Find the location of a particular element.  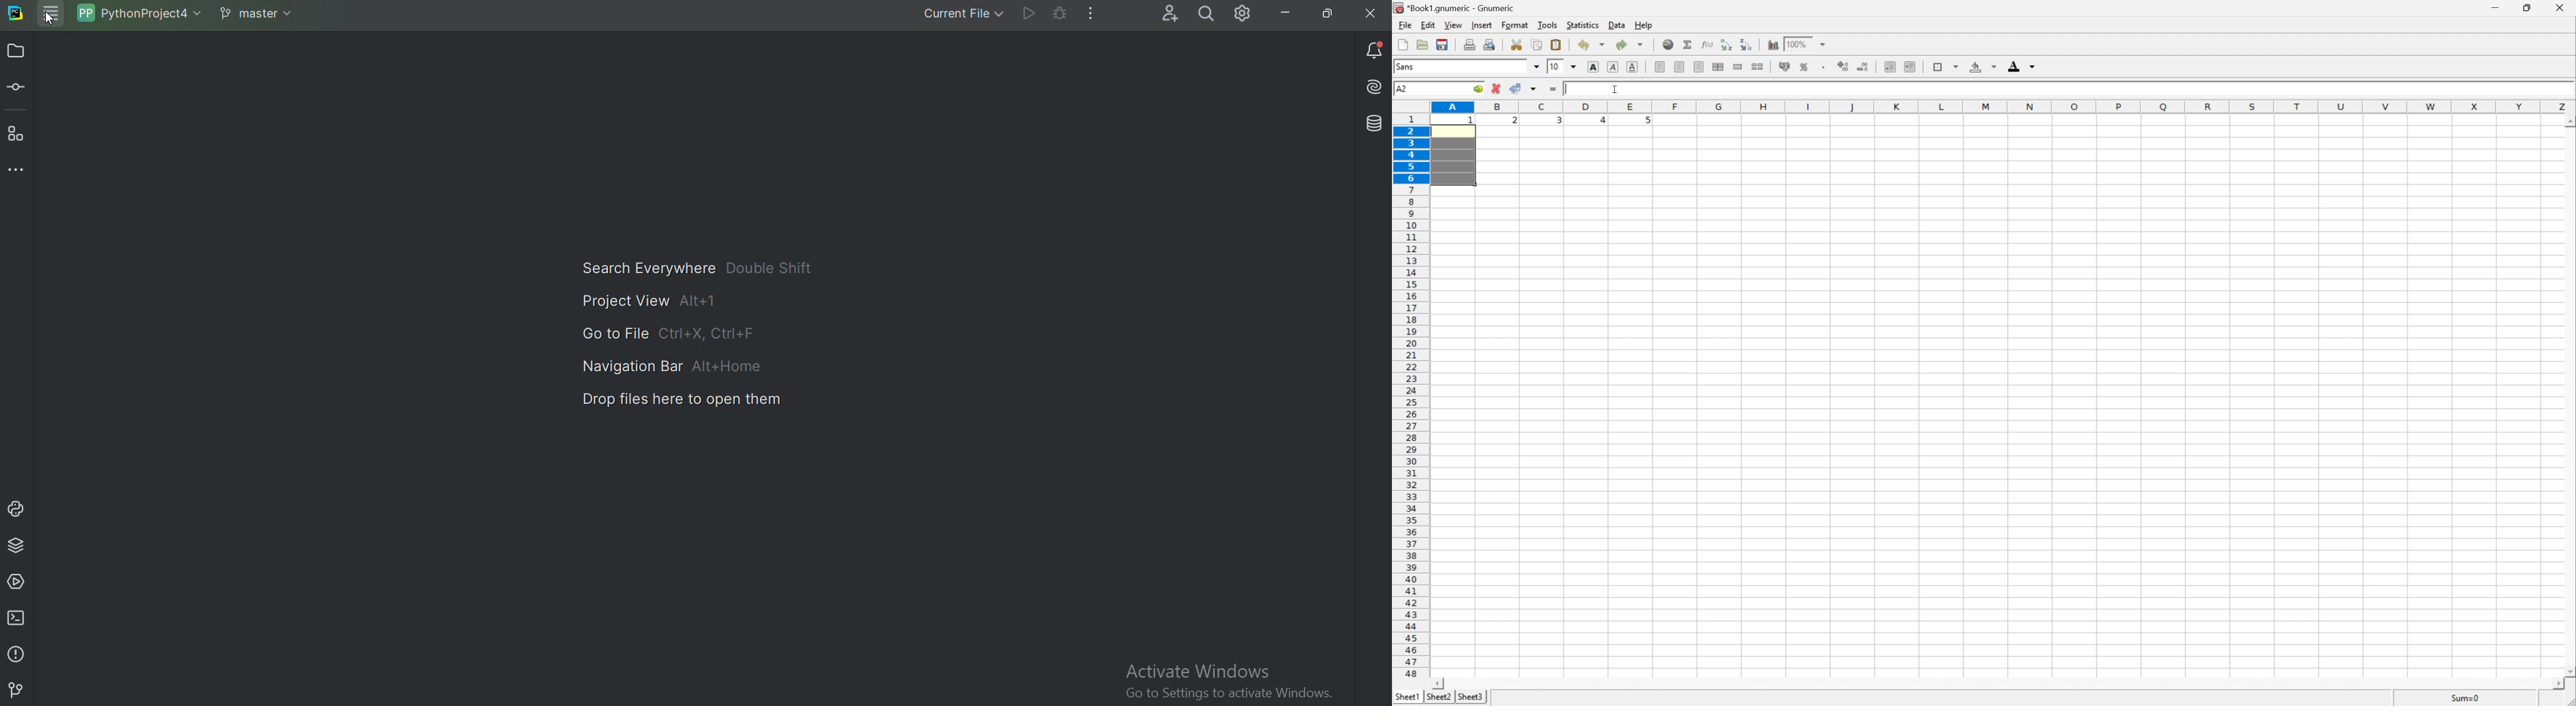

sum in current cell is located at coordinates (1689, 44).